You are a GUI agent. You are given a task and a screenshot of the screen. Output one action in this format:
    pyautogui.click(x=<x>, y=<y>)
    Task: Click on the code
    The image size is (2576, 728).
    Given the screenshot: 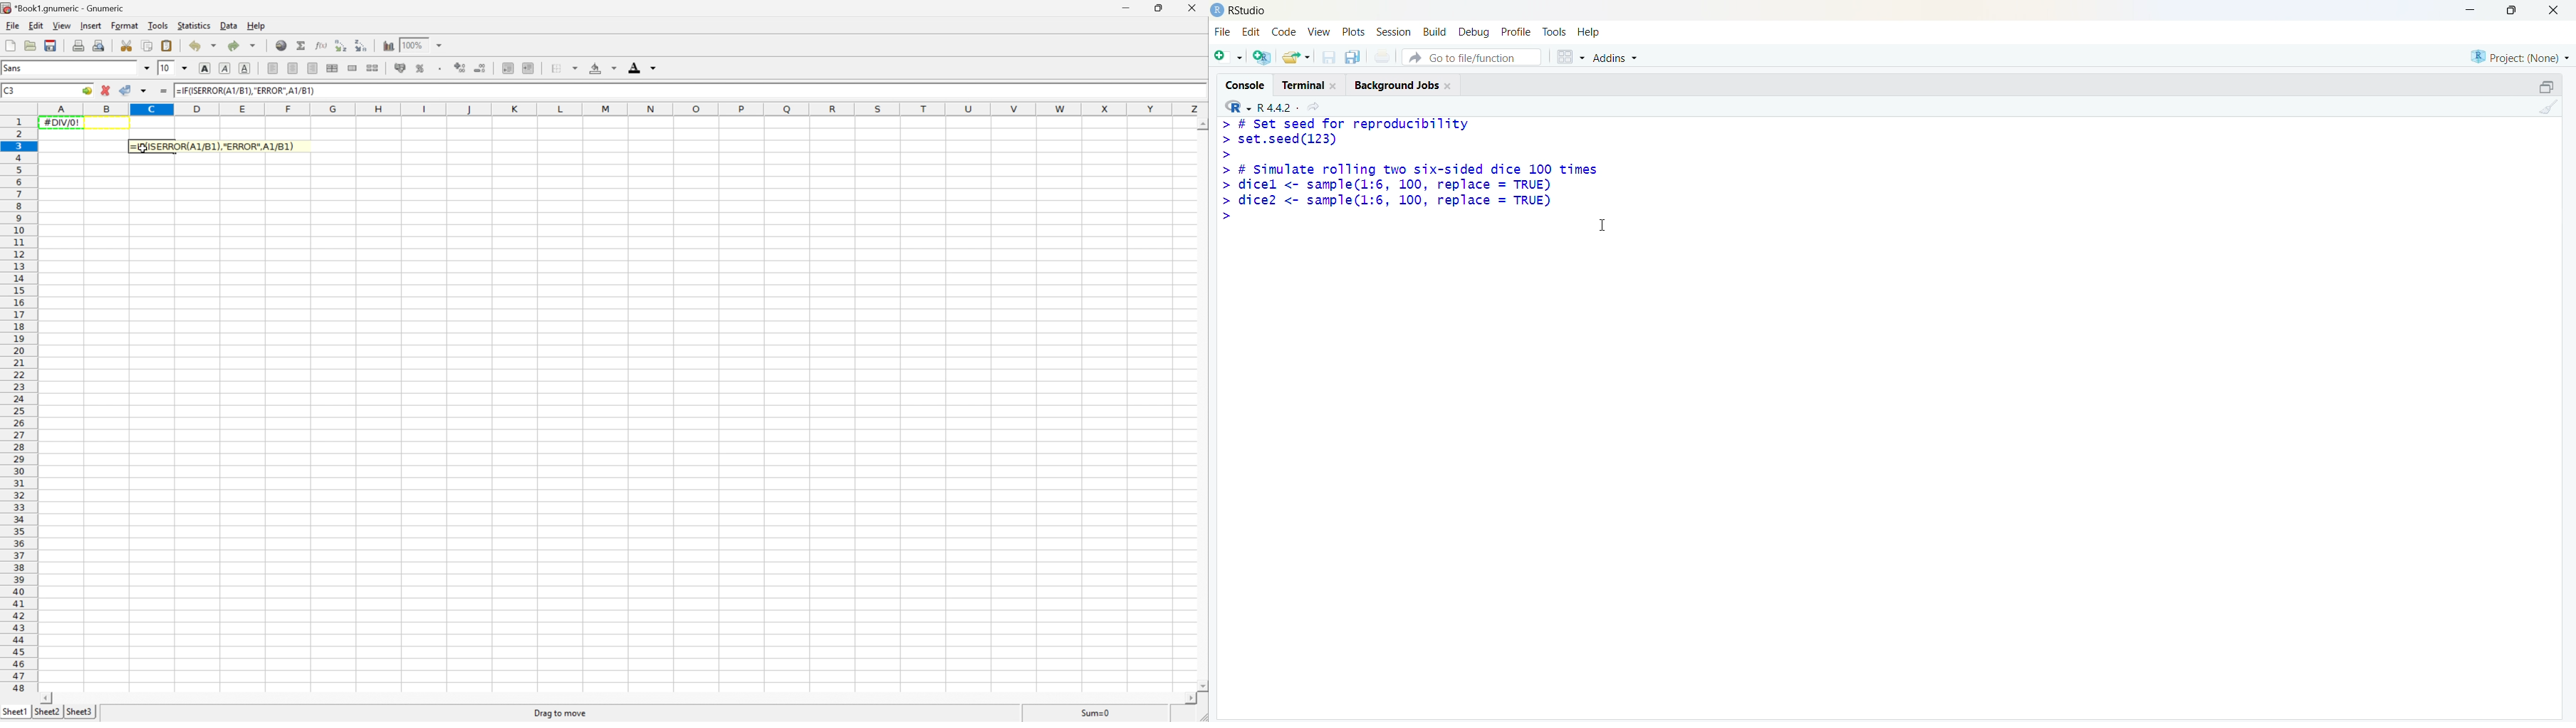 What is the action you would take?
    pyautogui.click(x=1284, y=32)
    